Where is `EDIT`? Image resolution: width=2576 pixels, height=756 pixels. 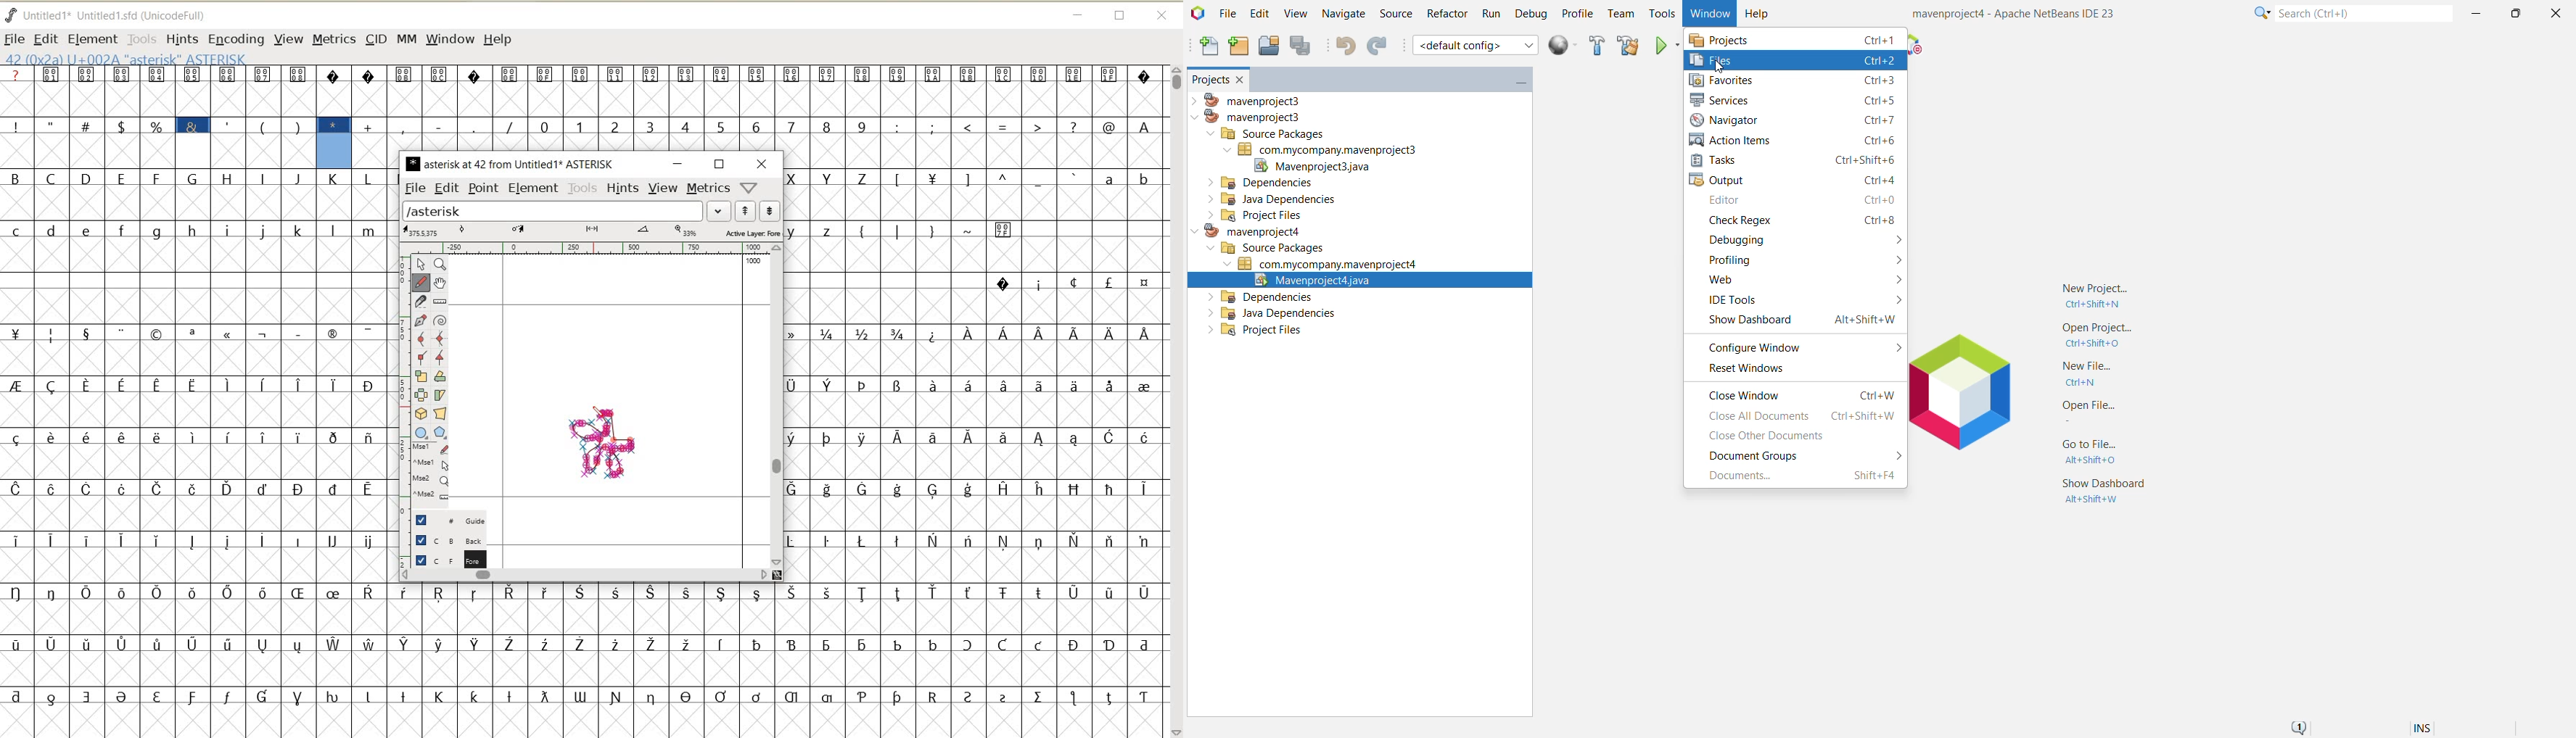 EDIT is located at coordinates (46, 38).